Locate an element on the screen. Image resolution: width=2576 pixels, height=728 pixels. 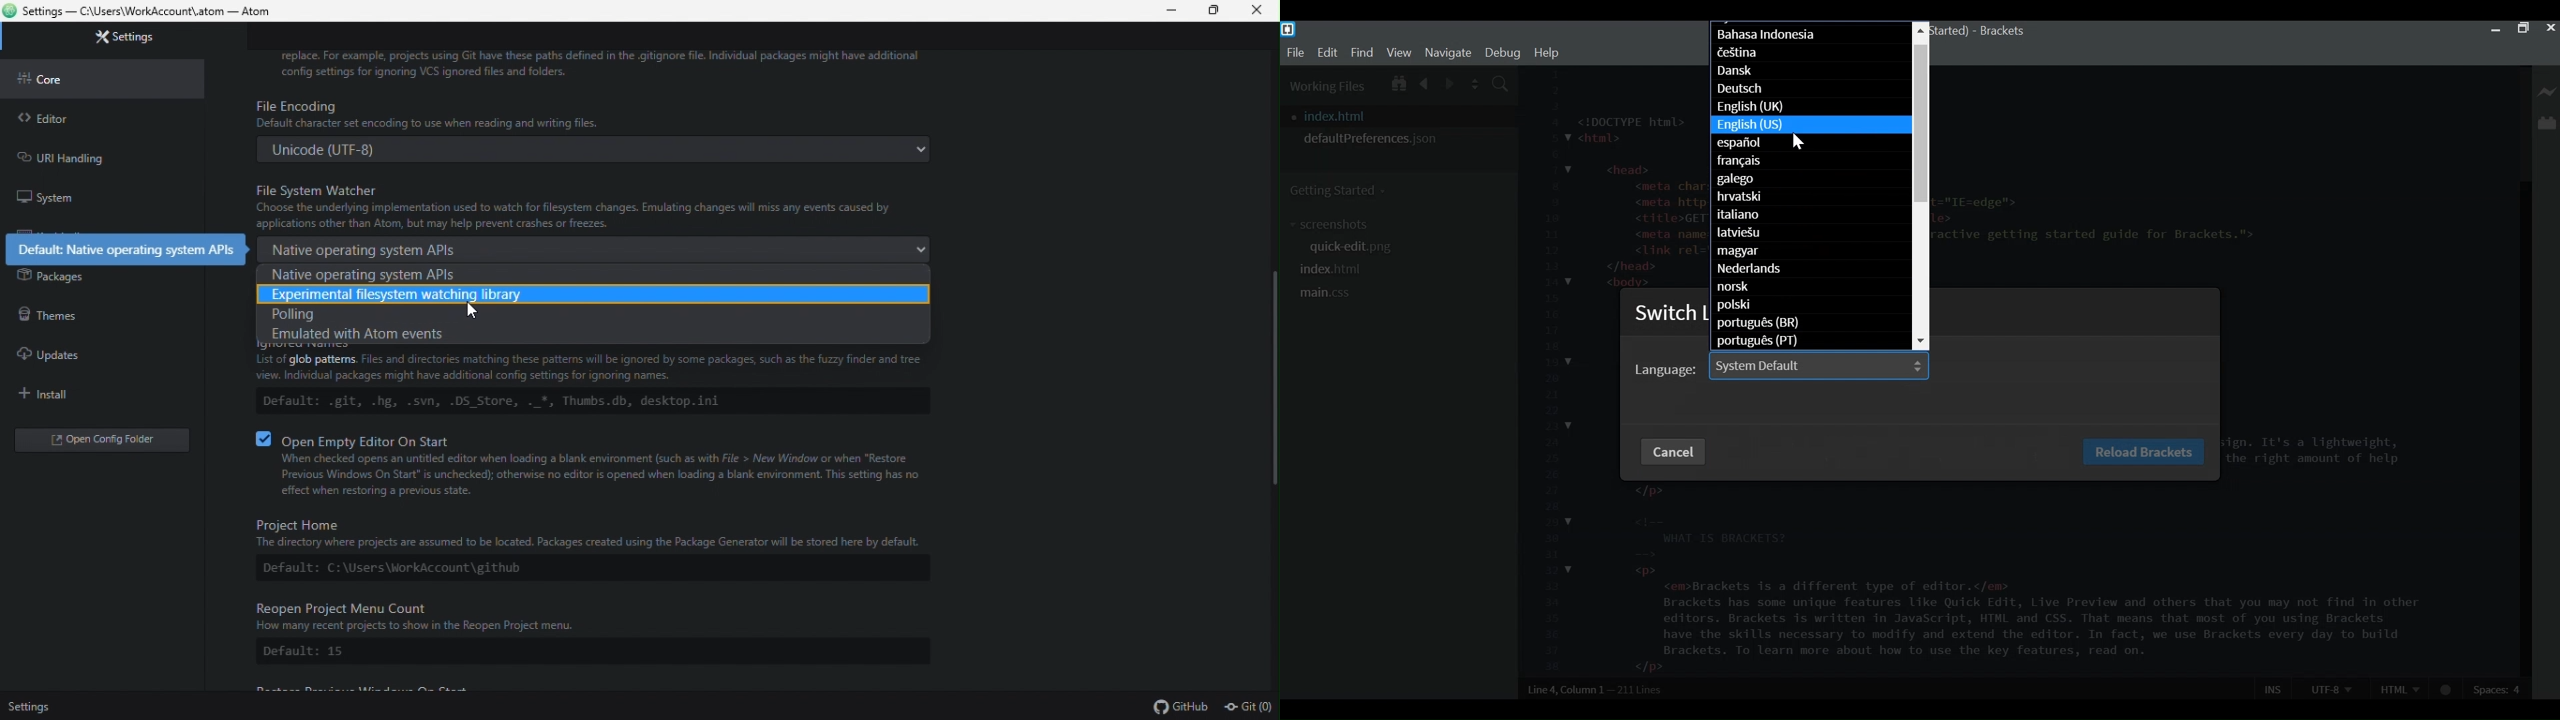
file name and file path  is located at coordinates (143, 10).